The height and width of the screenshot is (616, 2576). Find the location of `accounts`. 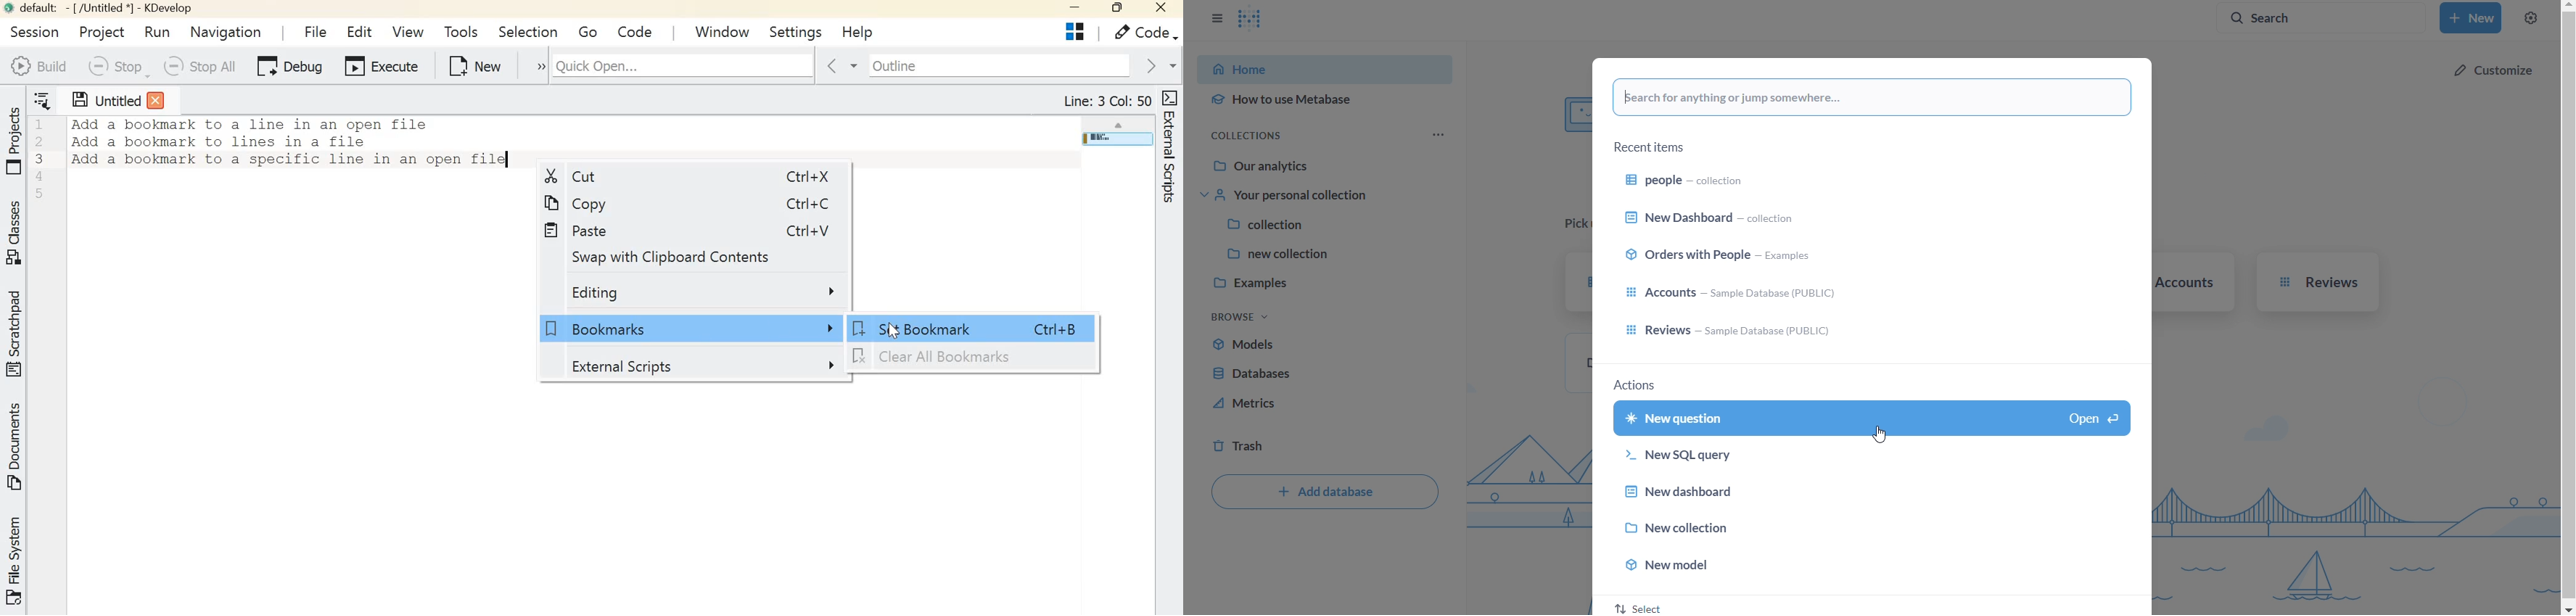

accounts is located at coordinates (1740, 294).